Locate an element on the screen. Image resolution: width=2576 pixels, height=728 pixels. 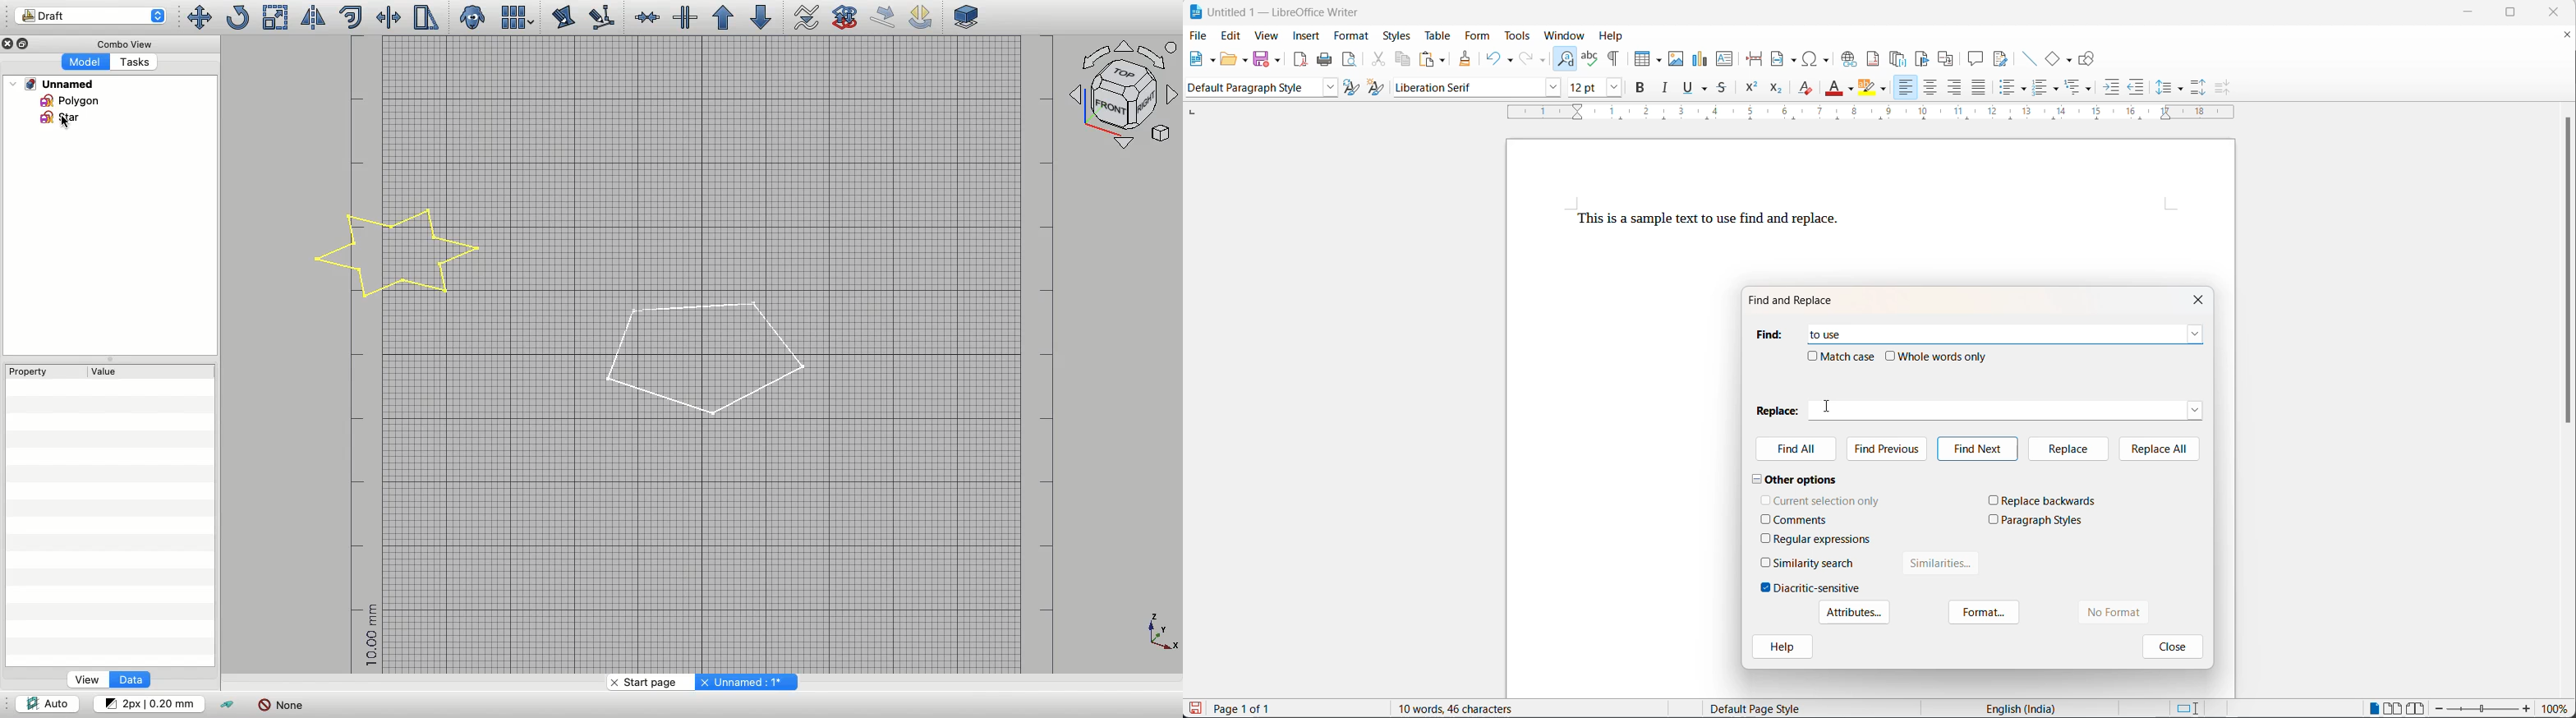
Clone is located at coordinates (472, 18).